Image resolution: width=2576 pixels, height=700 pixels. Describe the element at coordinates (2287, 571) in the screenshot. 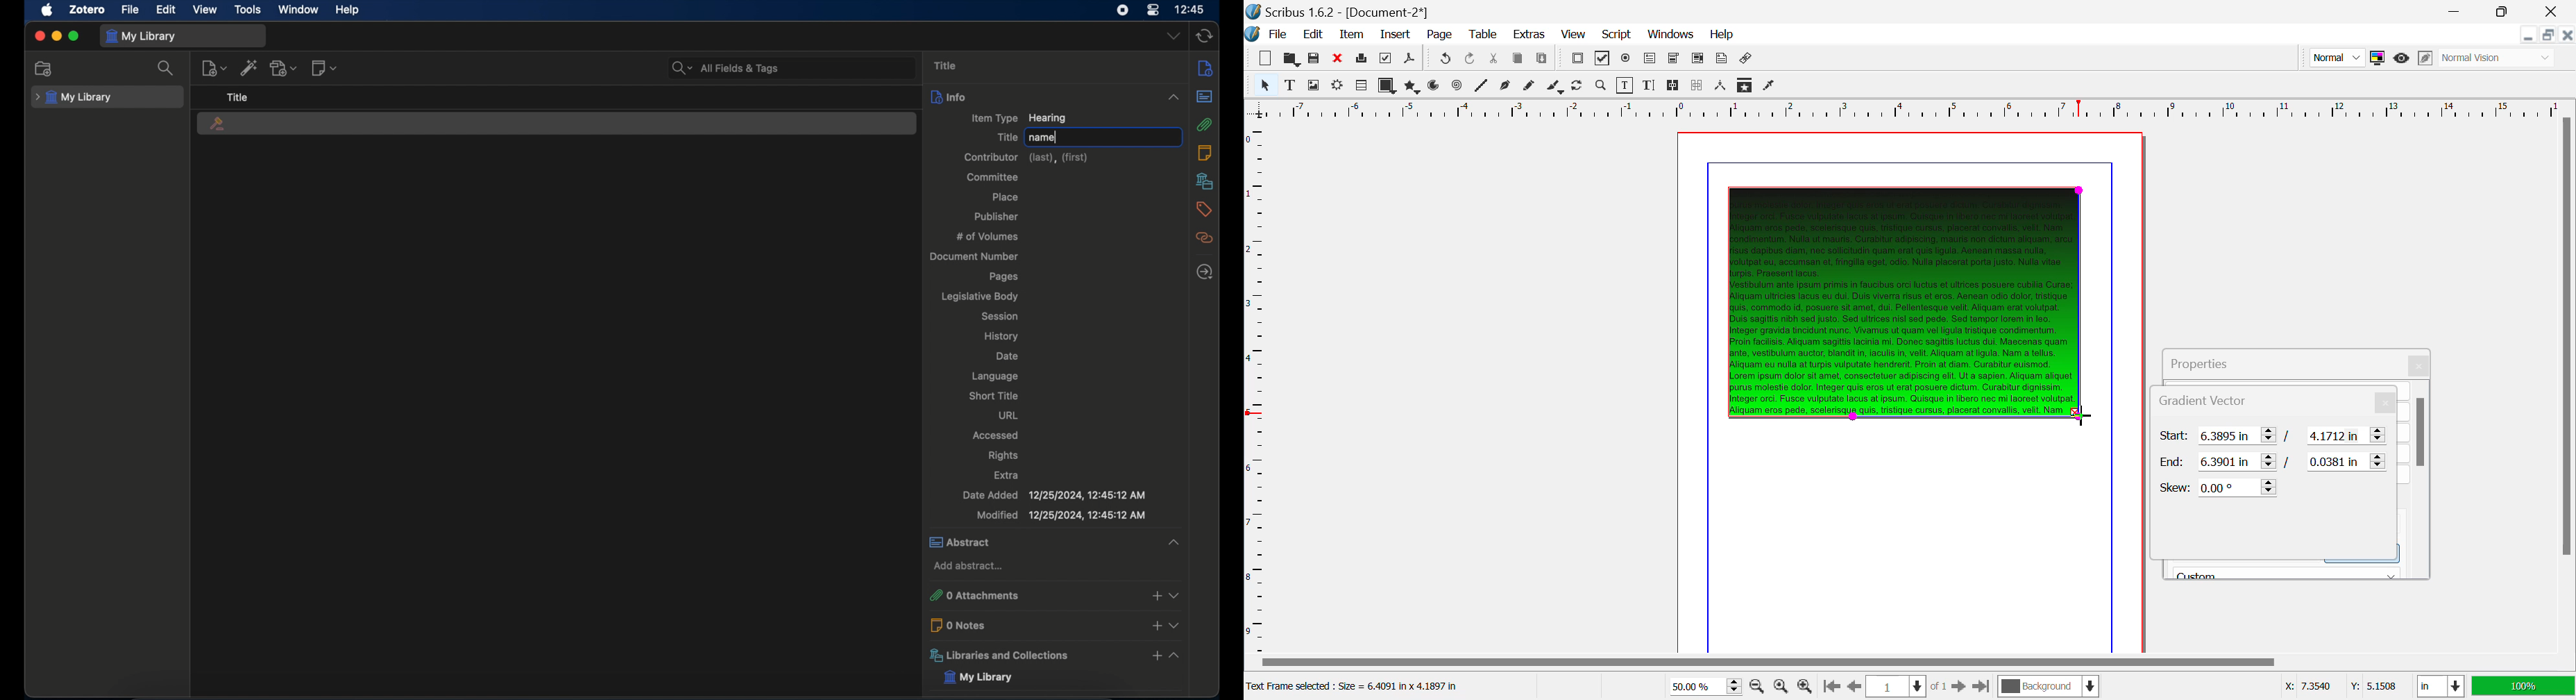

I see `Black` at that location.